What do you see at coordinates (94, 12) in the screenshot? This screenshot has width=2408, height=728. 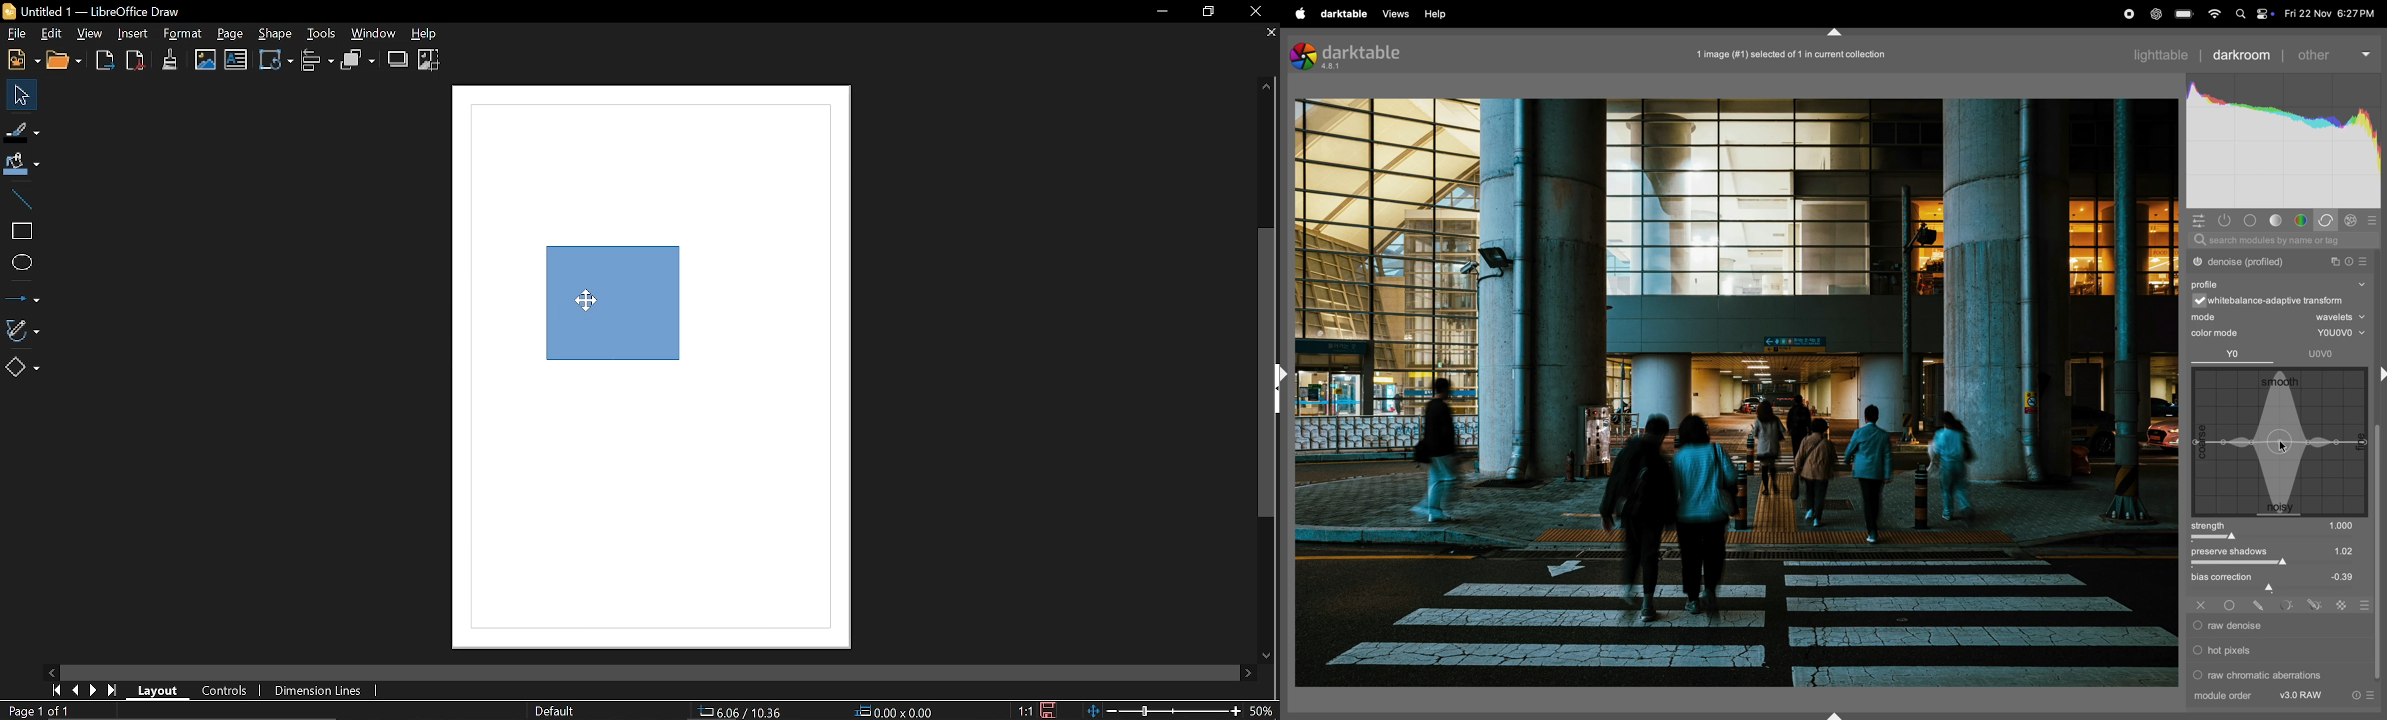 I see `Current window` at bounding box center [94, 12].